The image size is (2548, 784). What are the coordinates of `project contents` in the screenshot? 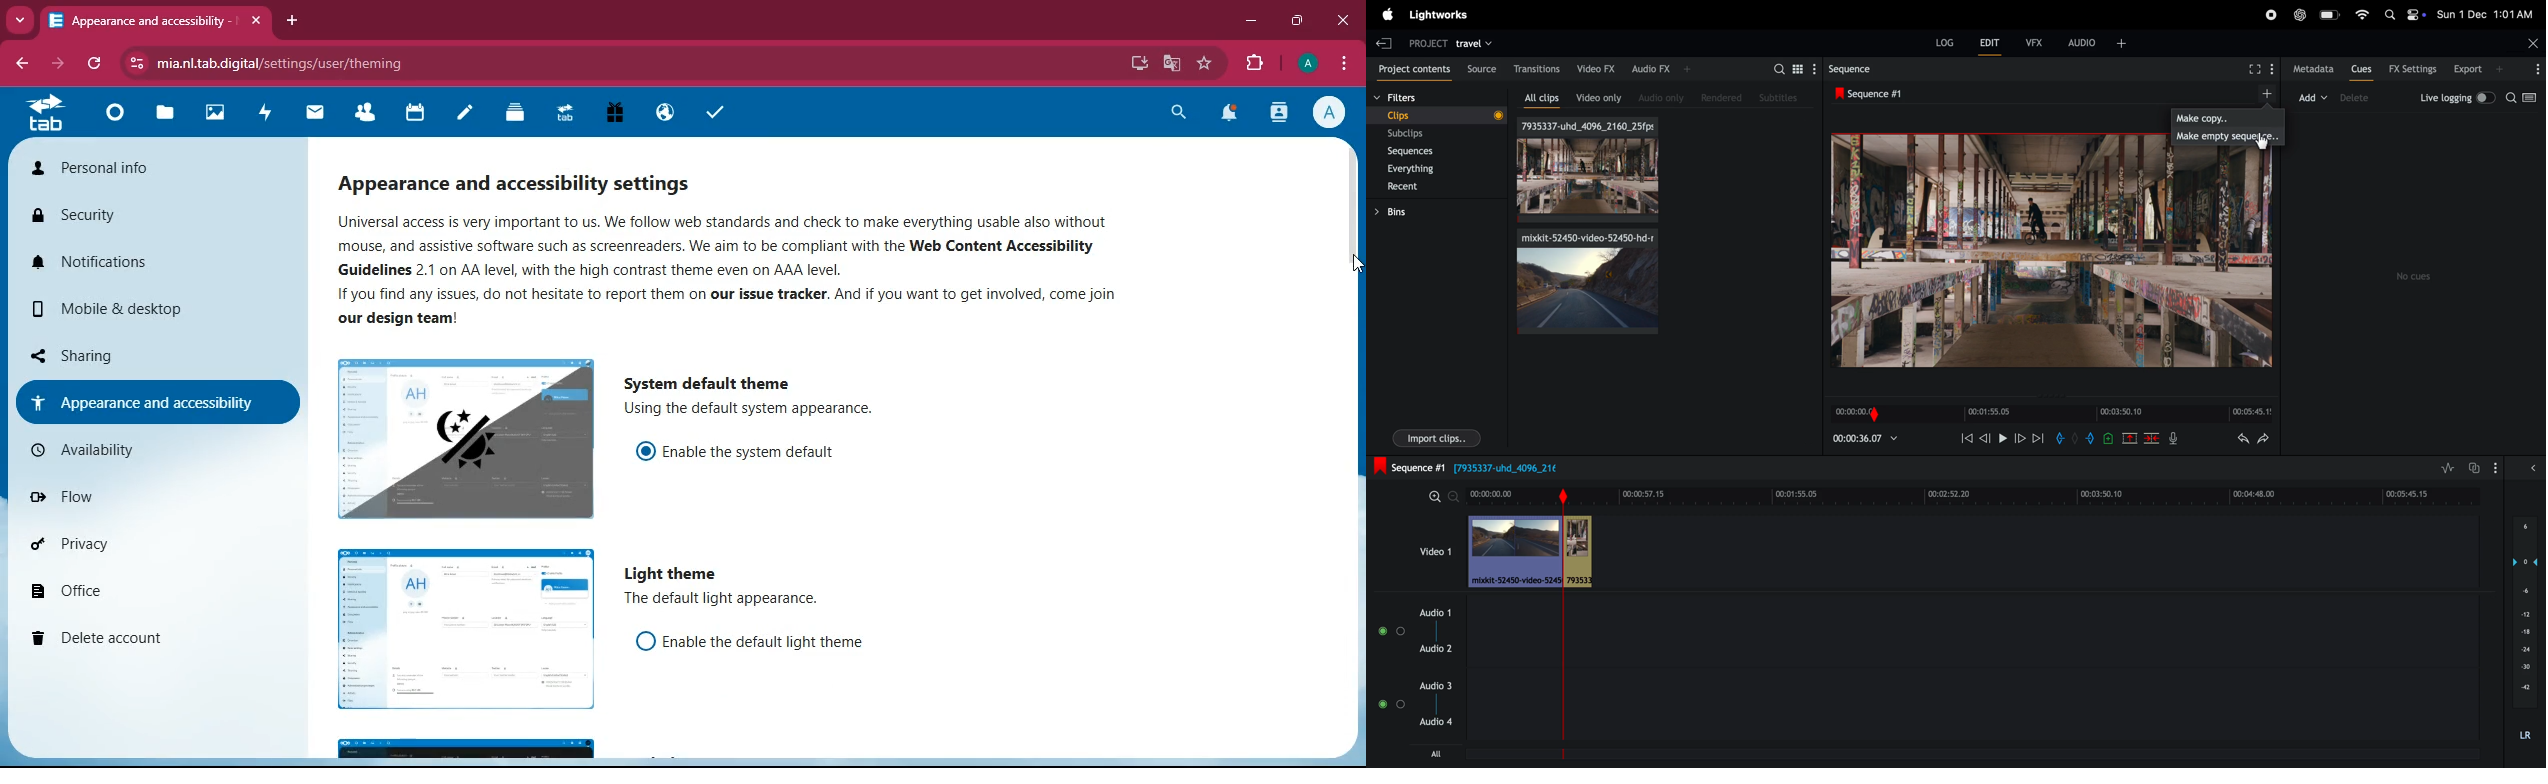 It's located at (1413, 69).